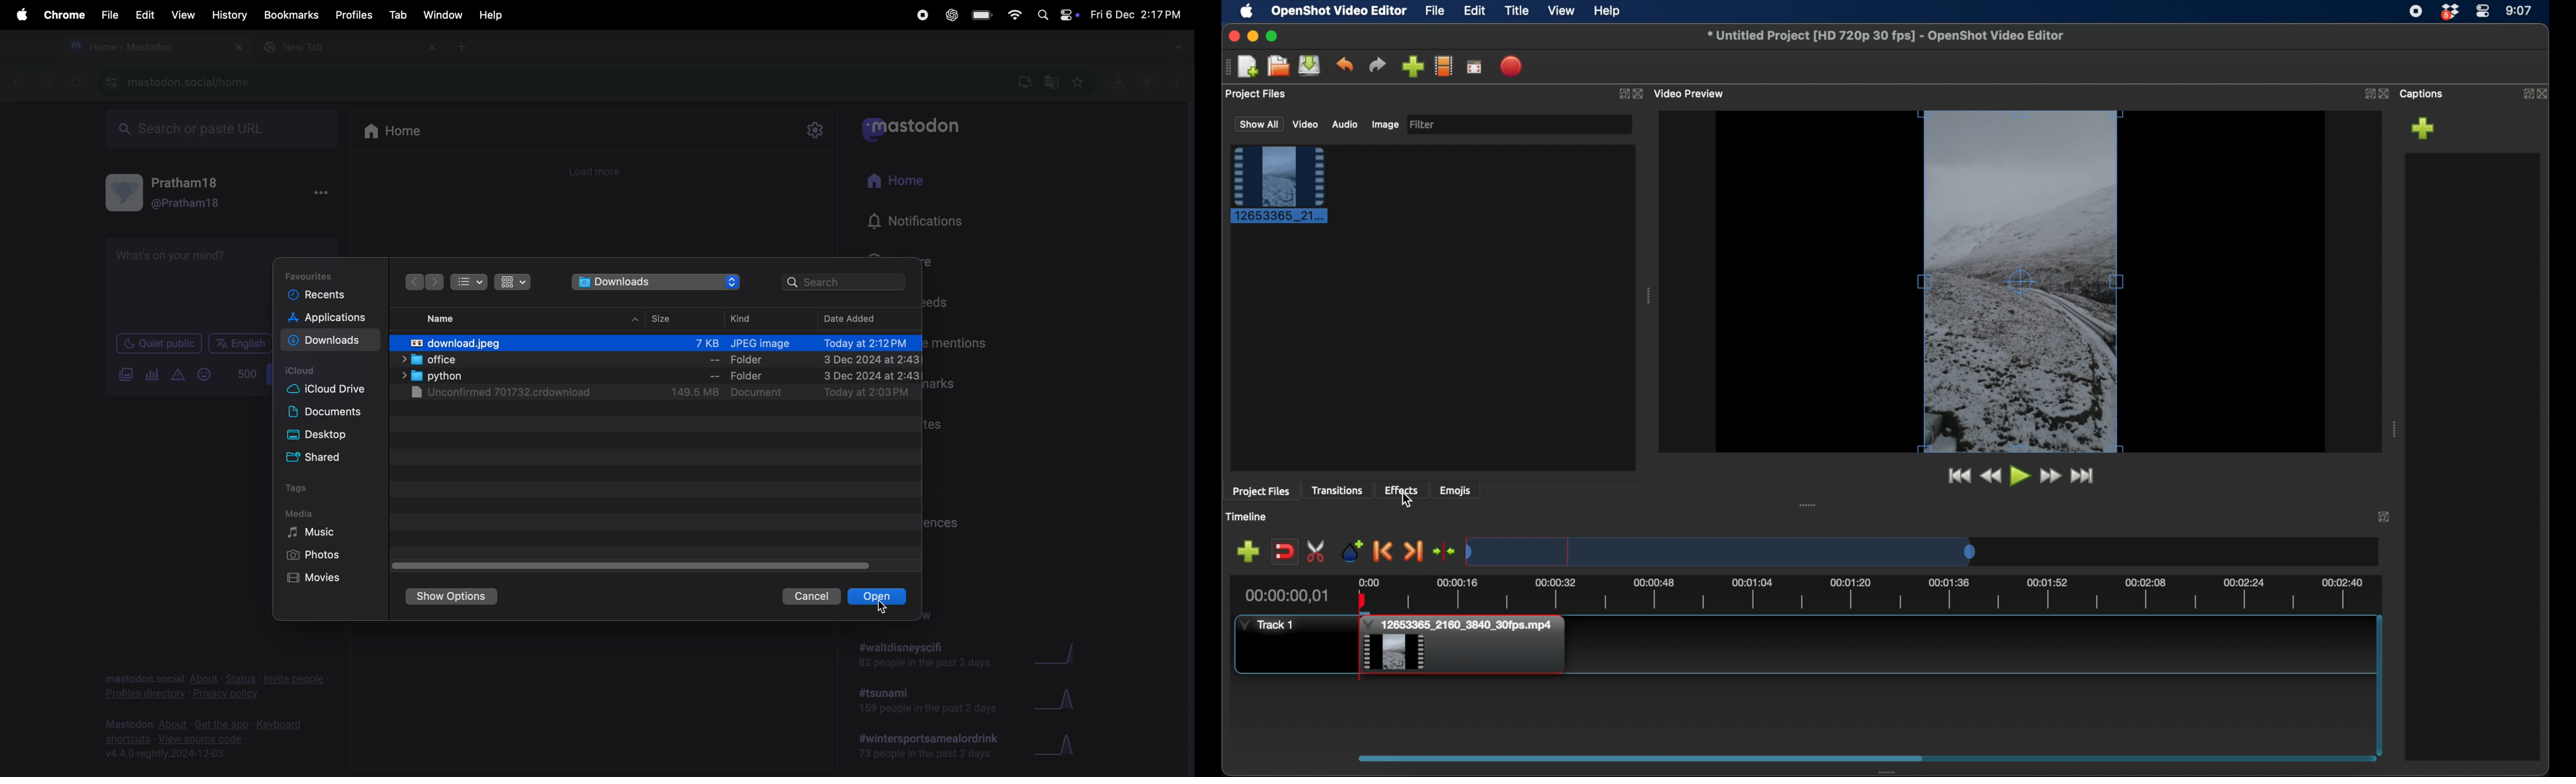 Image resolution: width=2576 pixels, height=784 pixels. I want to click on audio, so click(1344, 124).